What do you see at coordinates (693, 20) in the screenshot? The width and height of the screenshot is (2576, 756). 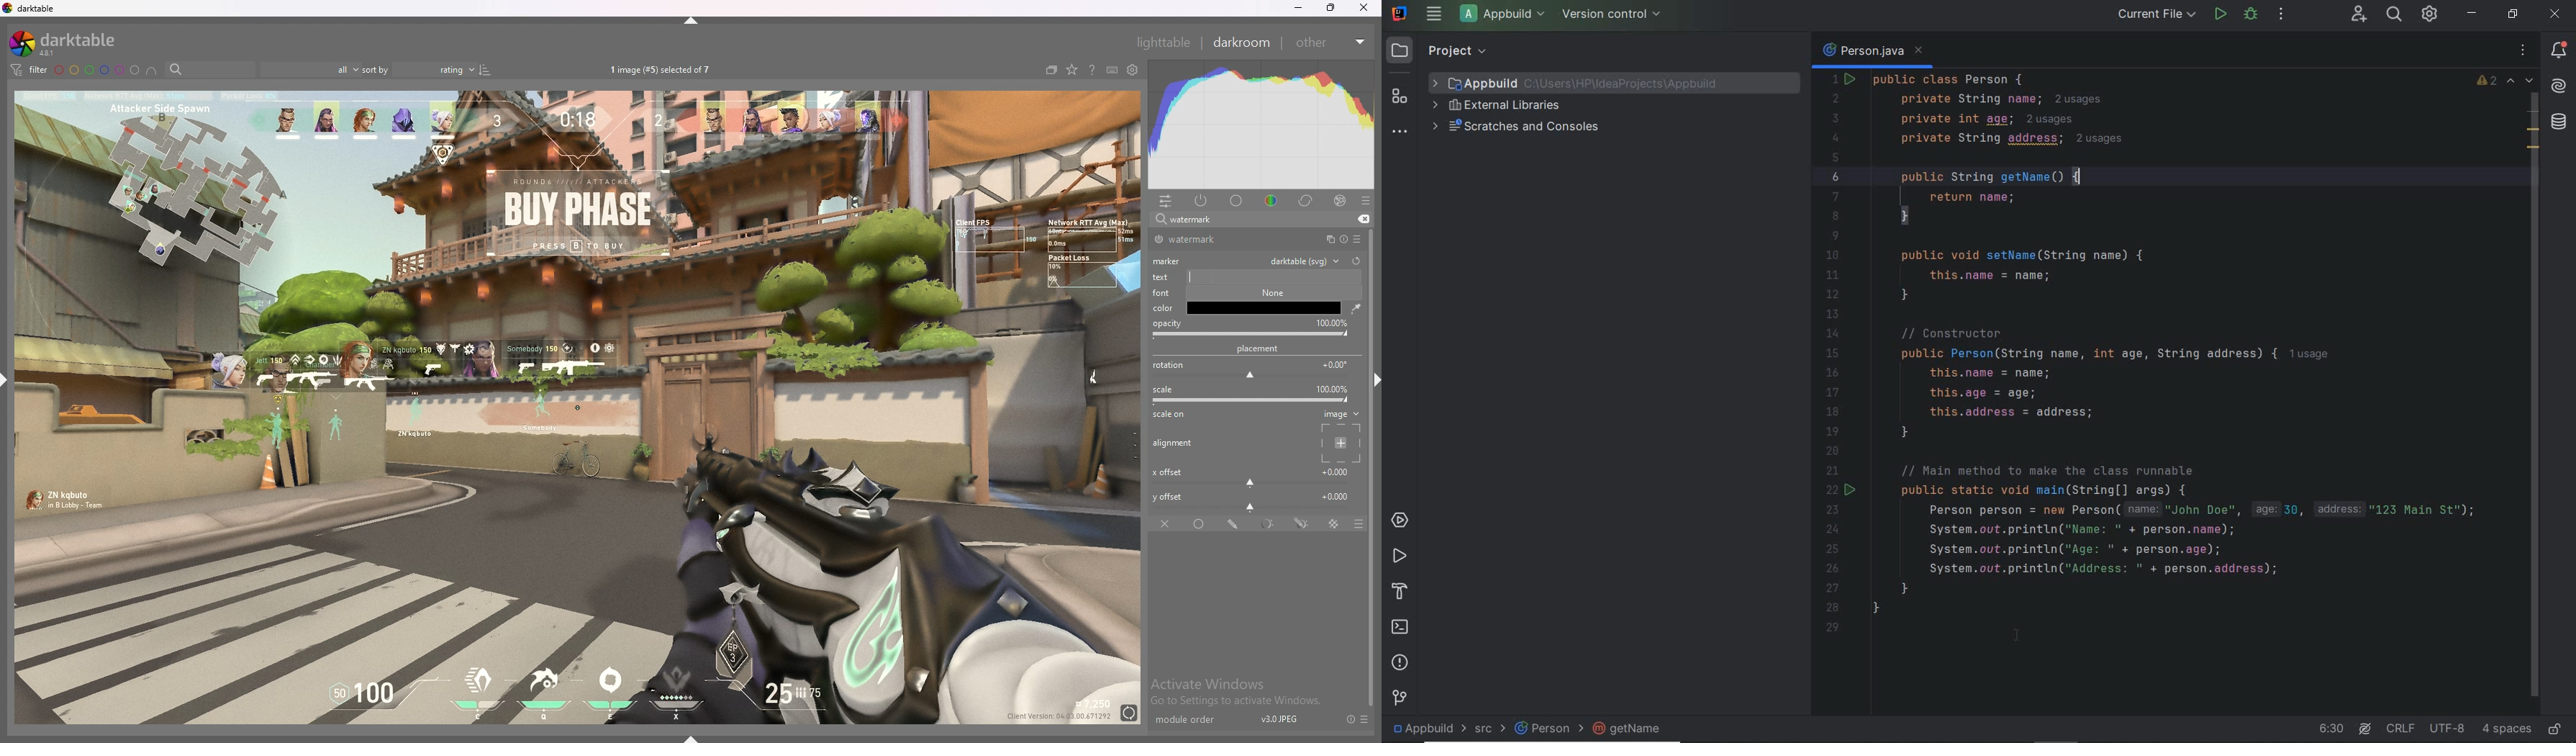 I see `hide` at bounding box center [693, 20].